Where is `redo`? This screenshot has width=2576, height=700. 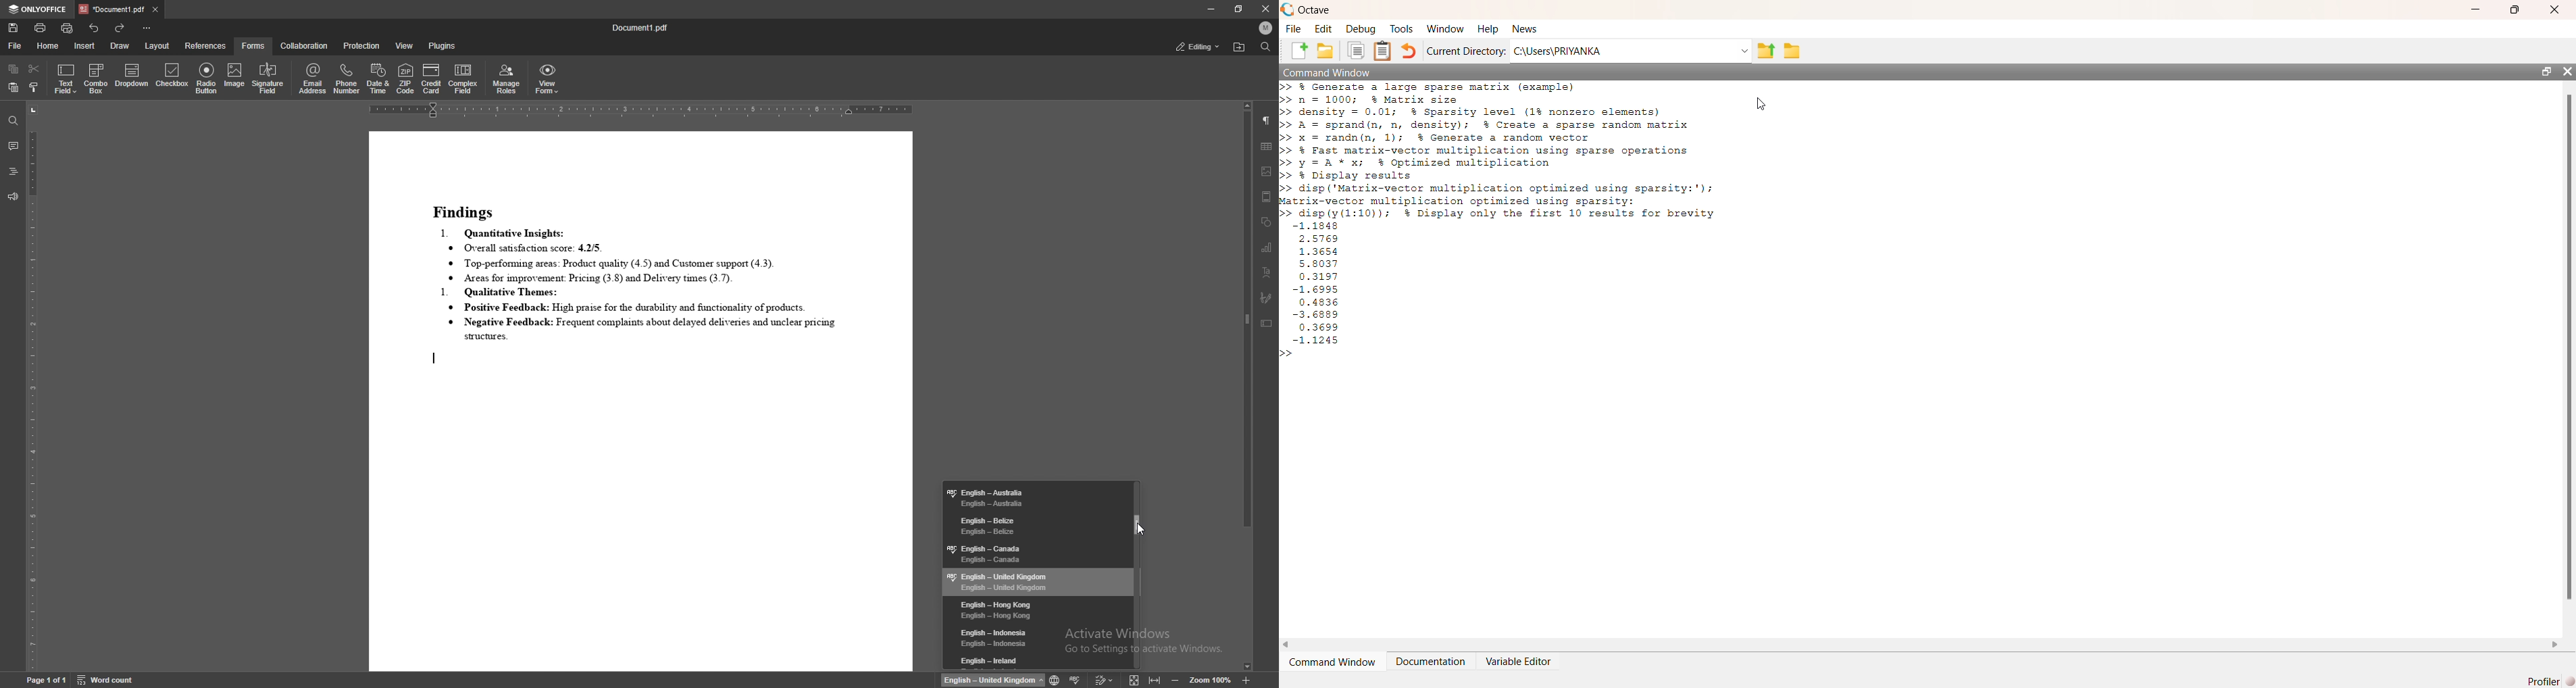 redo is located at coordinates (122, 27).